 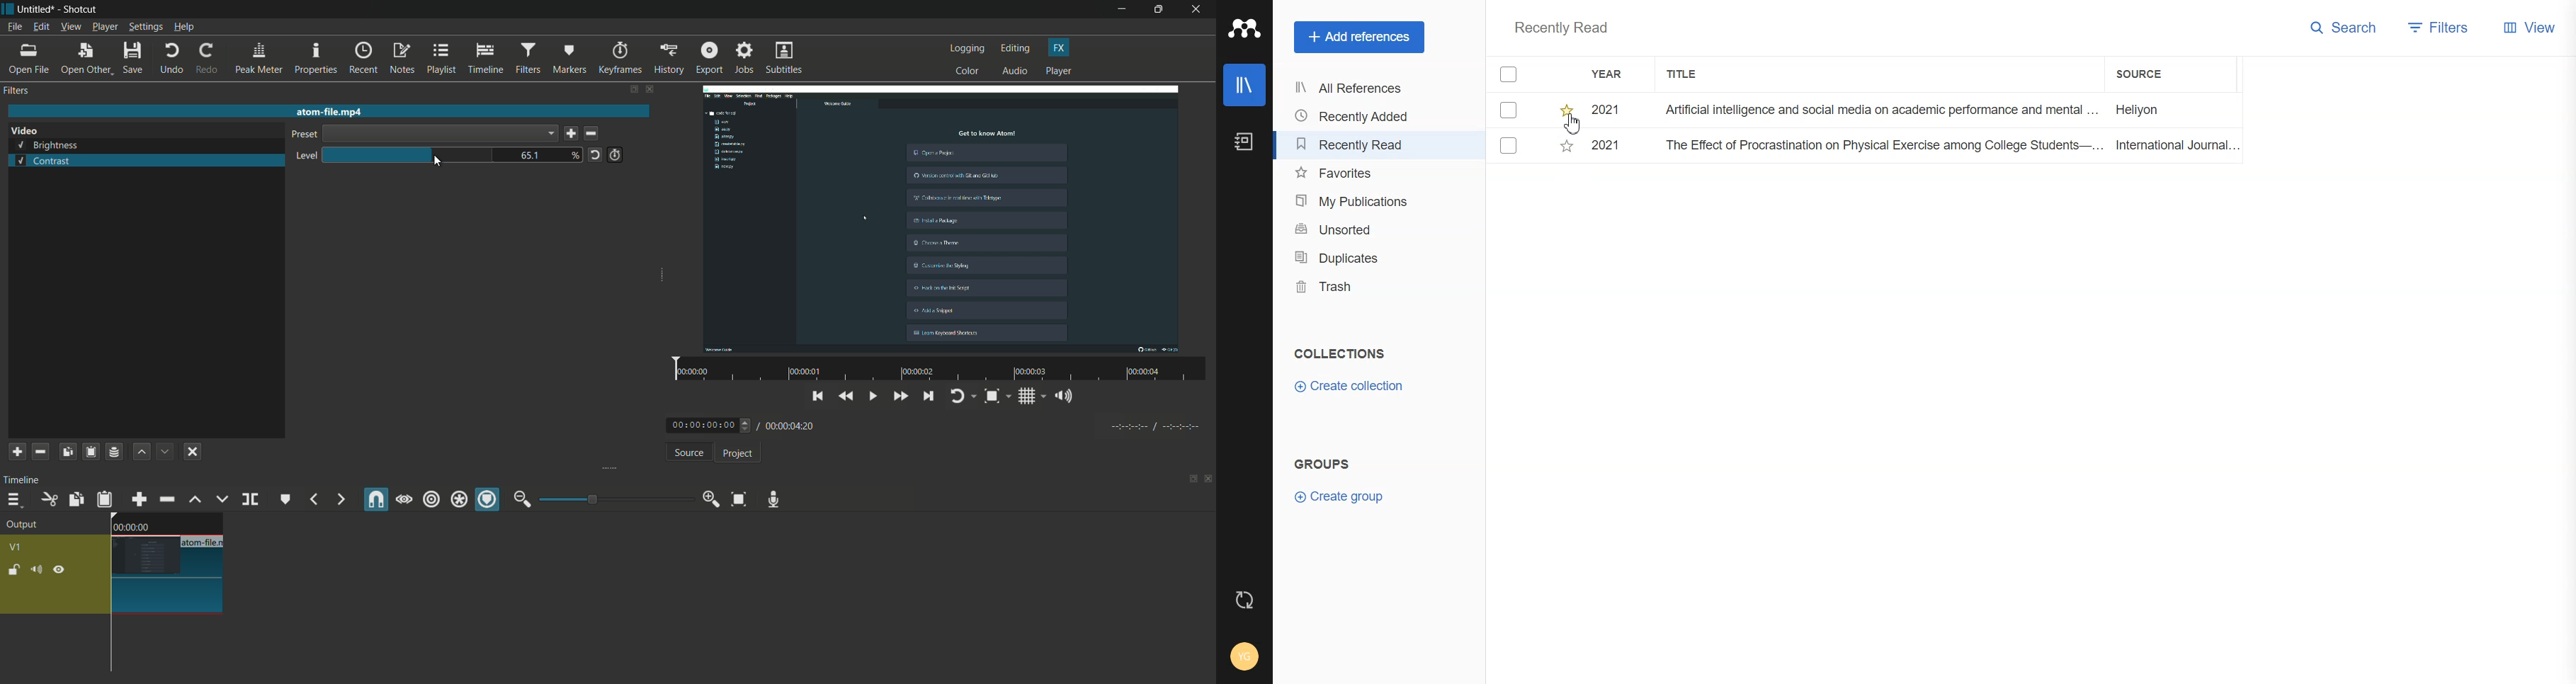 I want to click on Checkmarks, so click(x=1510, y=74).